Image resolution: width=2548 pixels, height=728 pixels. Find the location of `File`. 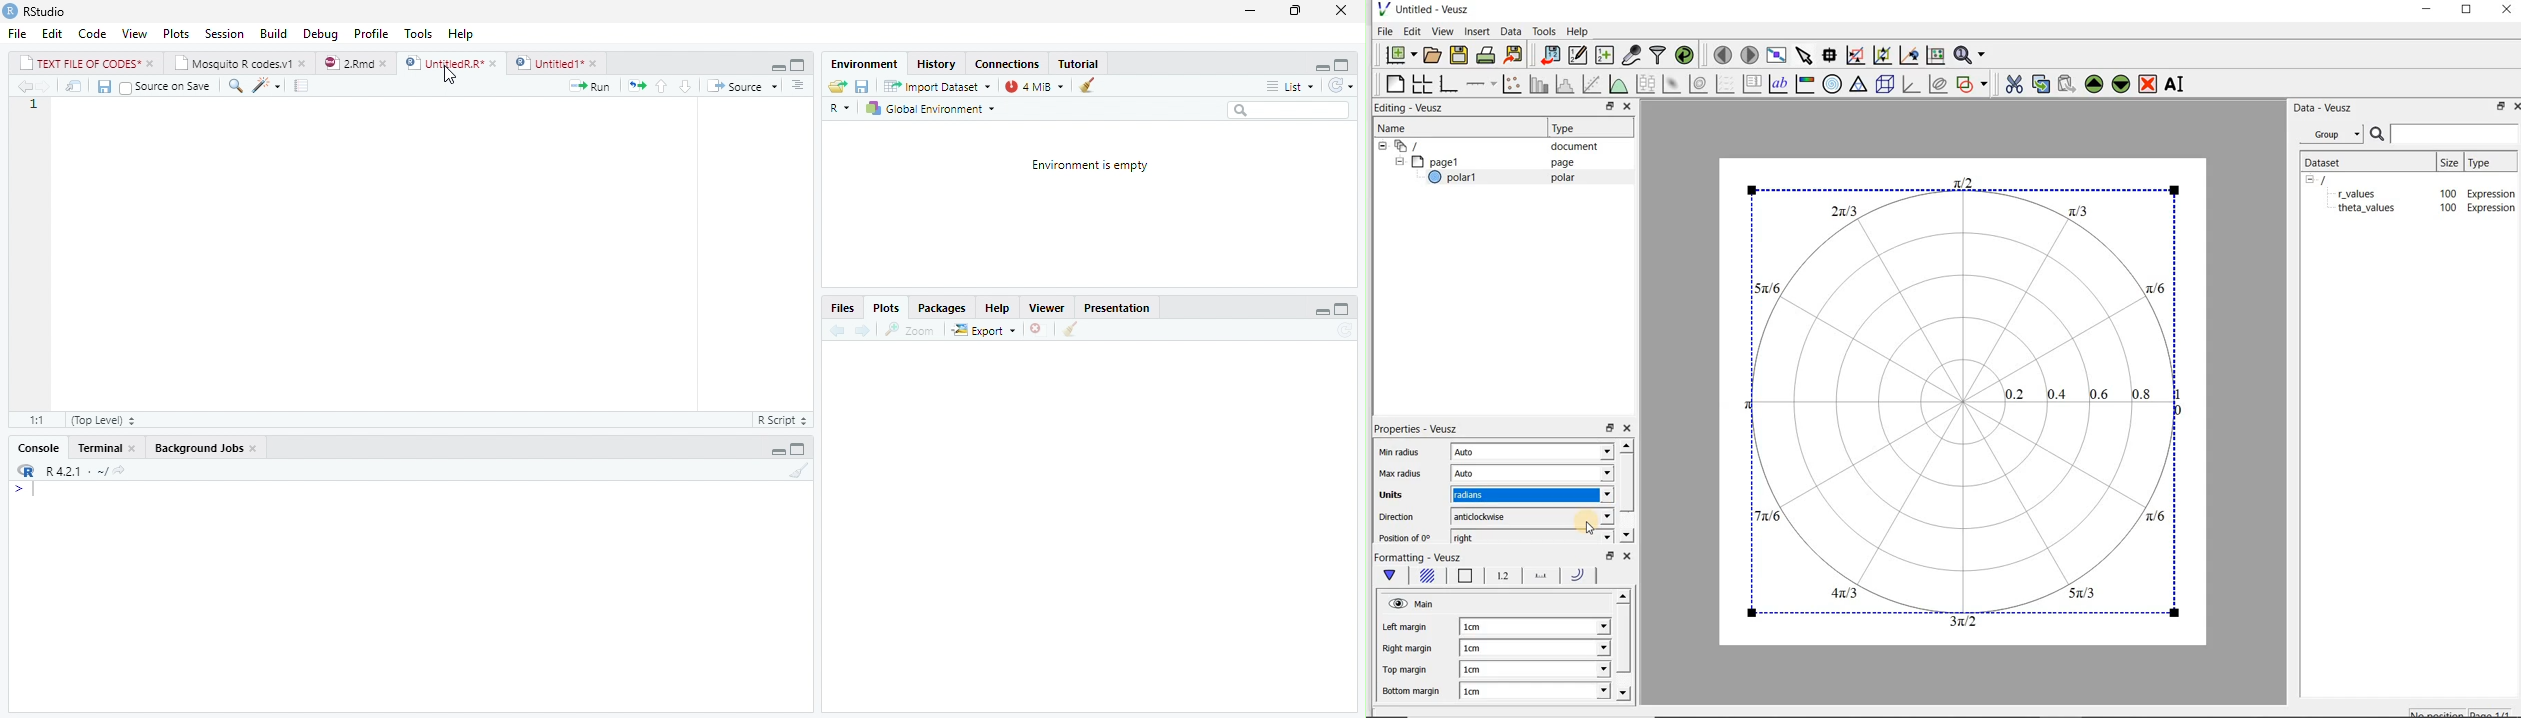

File is located at coordinates (15, 35).